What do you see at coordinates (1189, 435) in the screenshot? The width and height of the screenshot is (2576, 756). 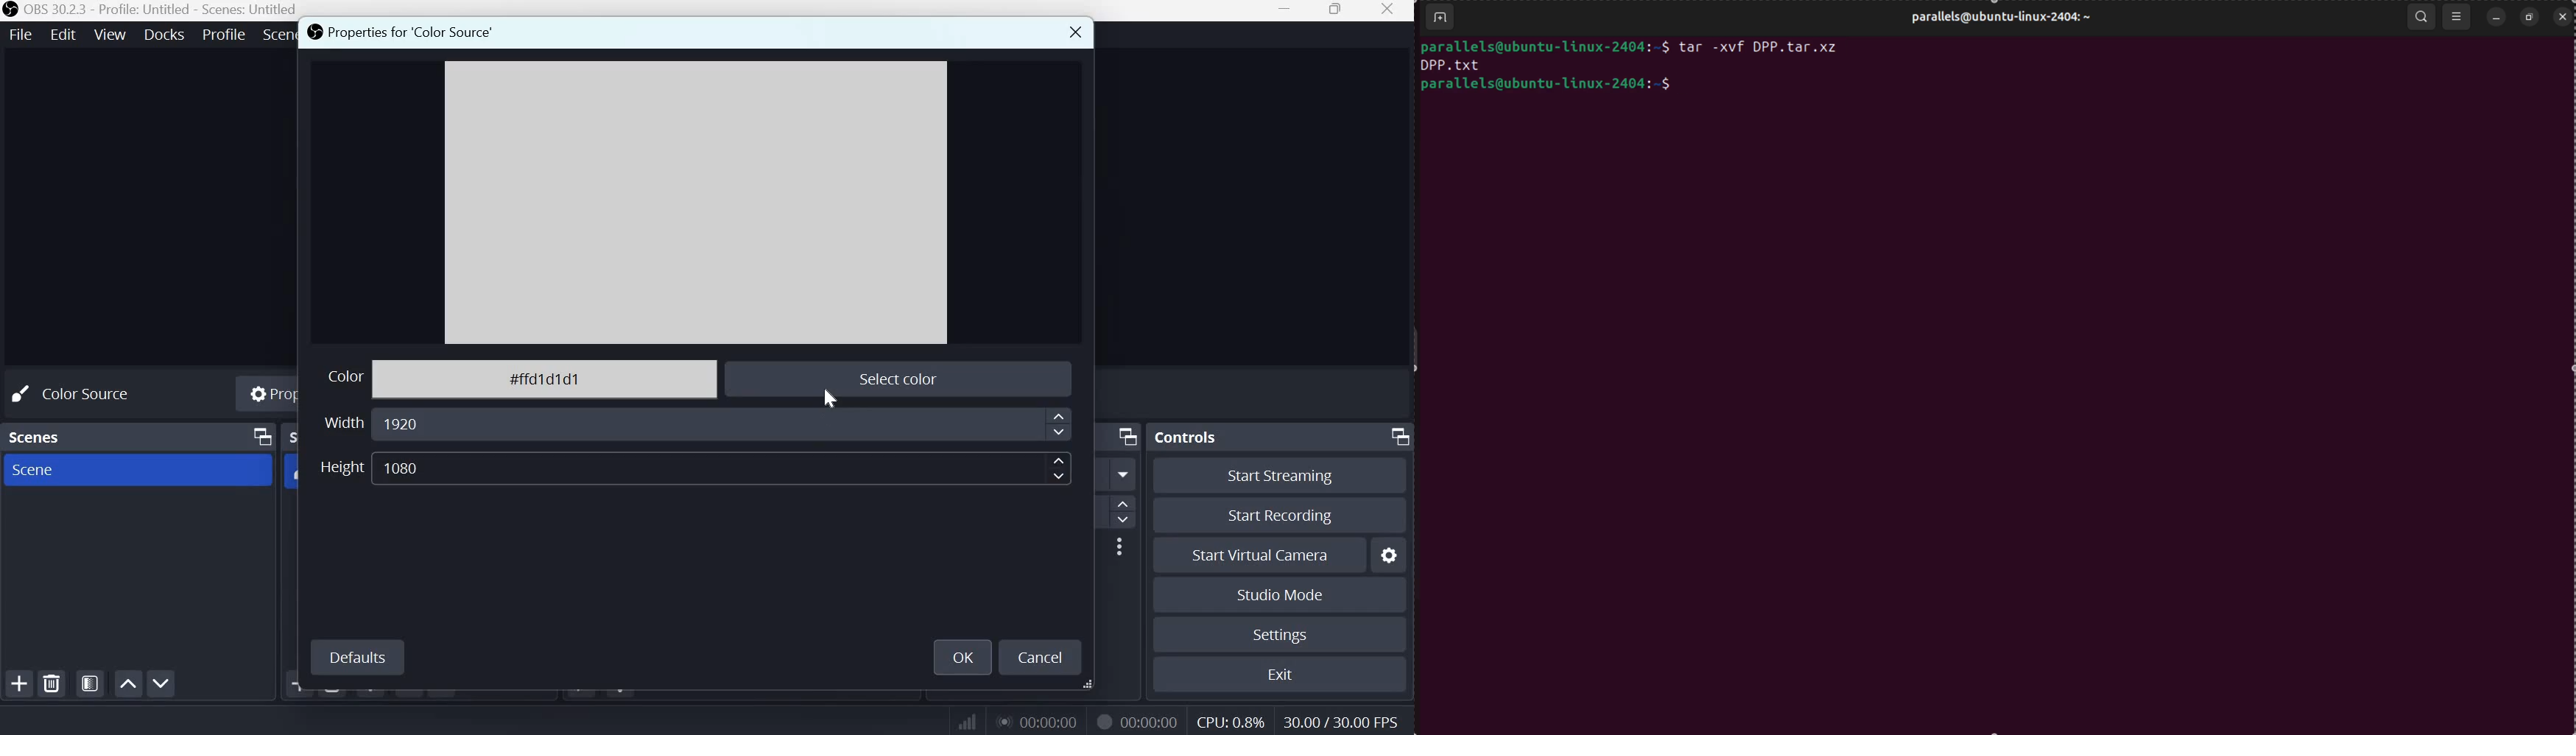 I see `Controls` at bounding box center [1189, 435].